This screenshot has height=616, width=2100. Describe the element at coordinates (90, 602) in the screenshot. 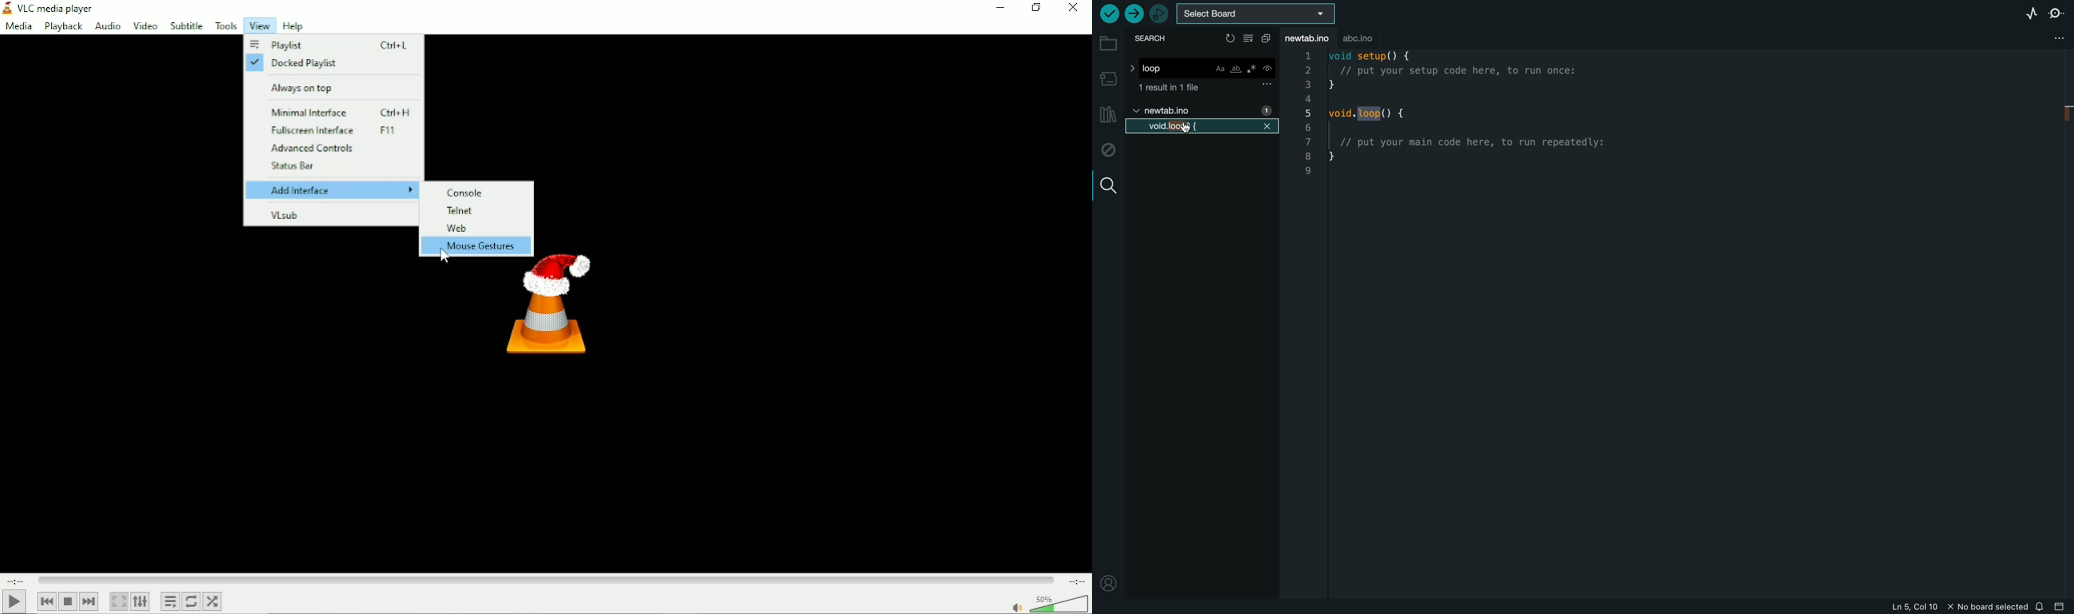

I see `Next` at that location.